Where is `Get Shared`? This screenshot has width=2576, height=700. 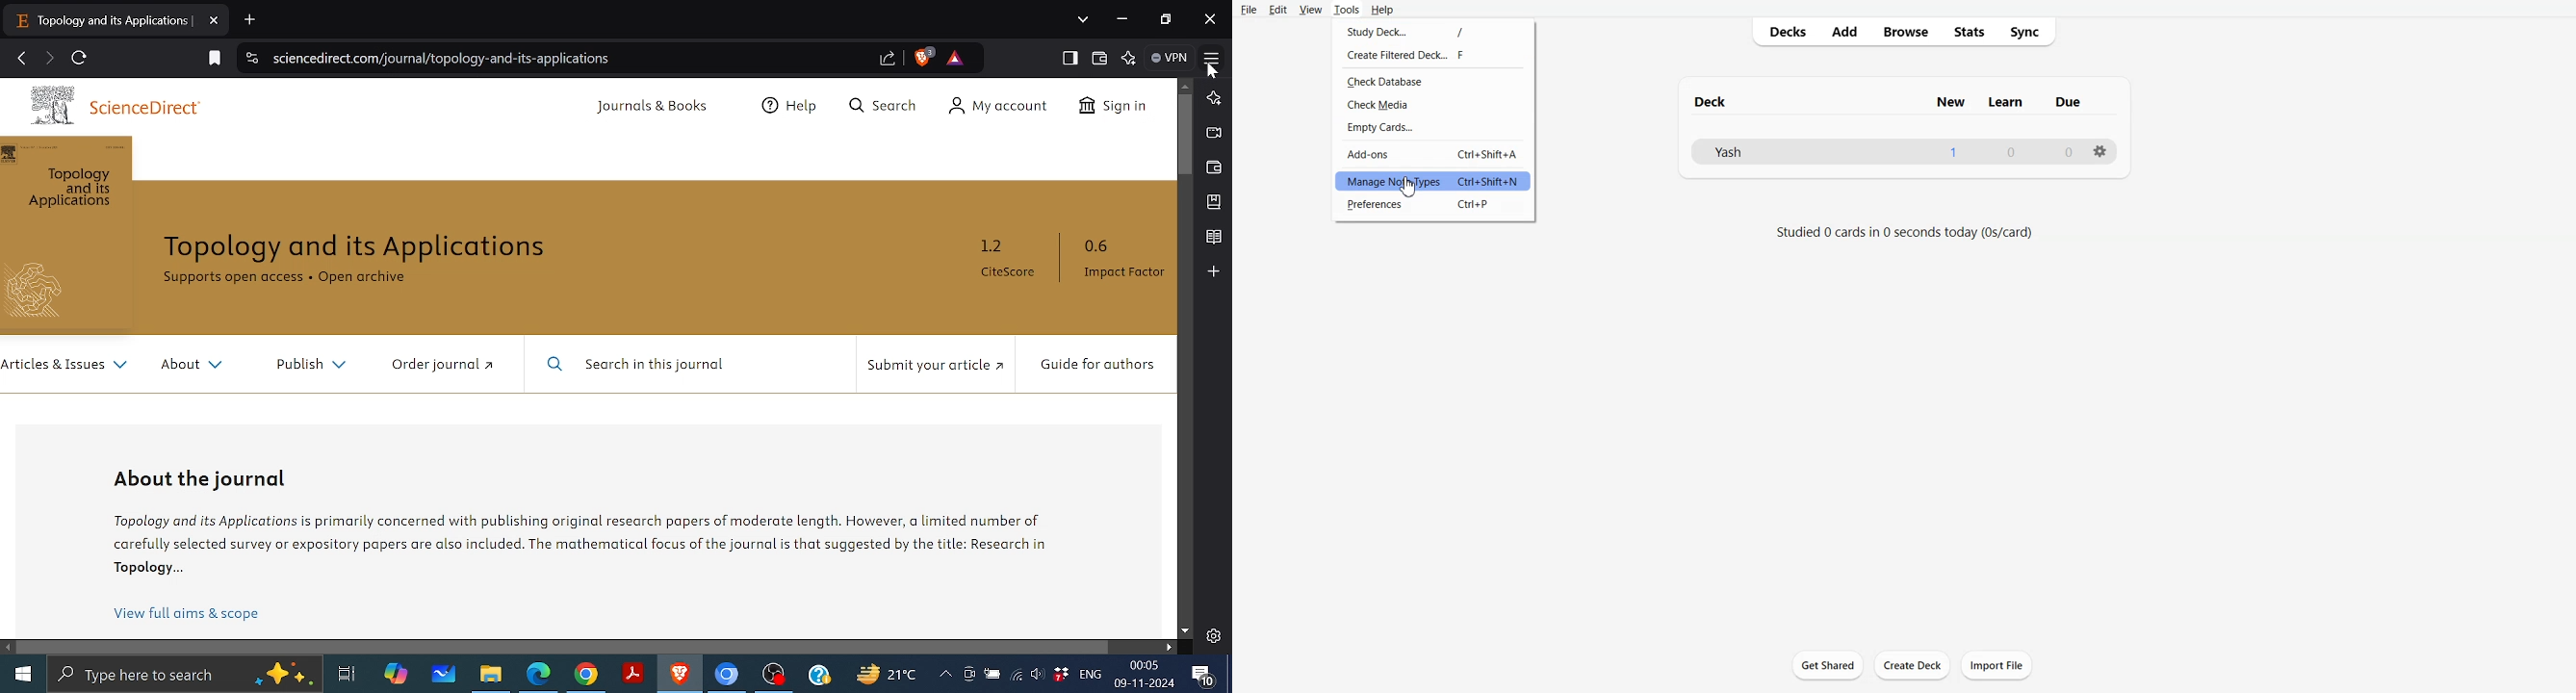
Get Shared is located at coordinates (1827, 664).